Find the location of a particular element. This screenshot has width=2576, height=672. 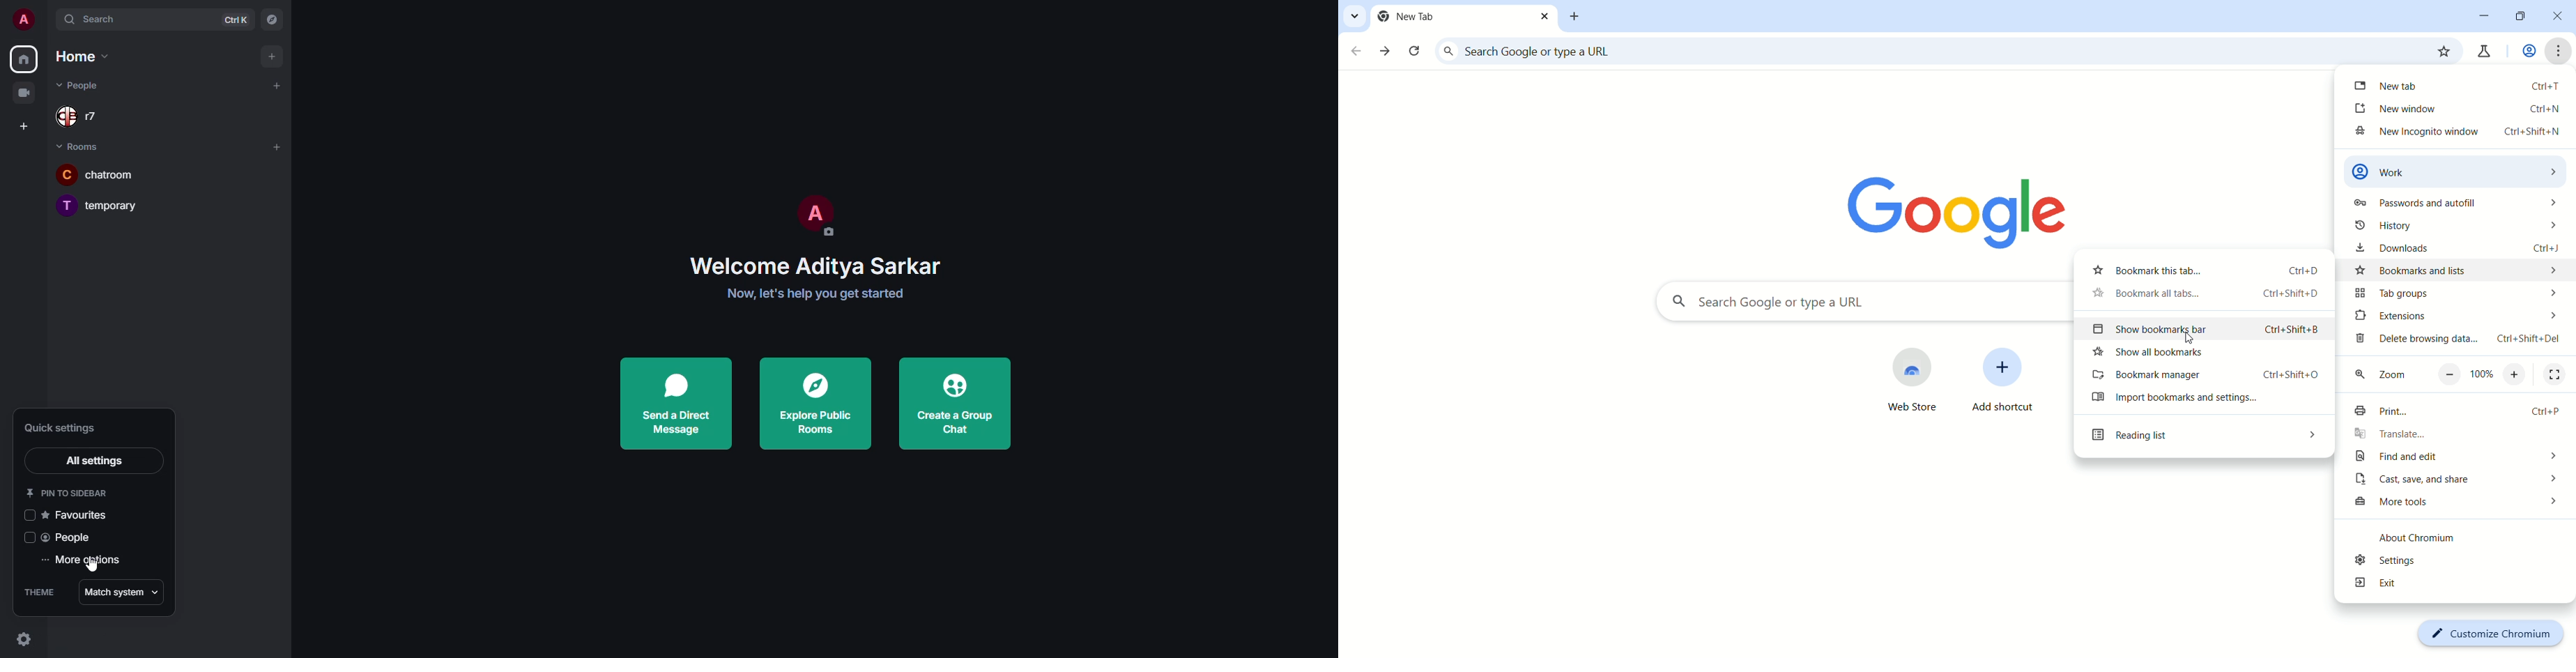

home is located at coordinates (24, 59).